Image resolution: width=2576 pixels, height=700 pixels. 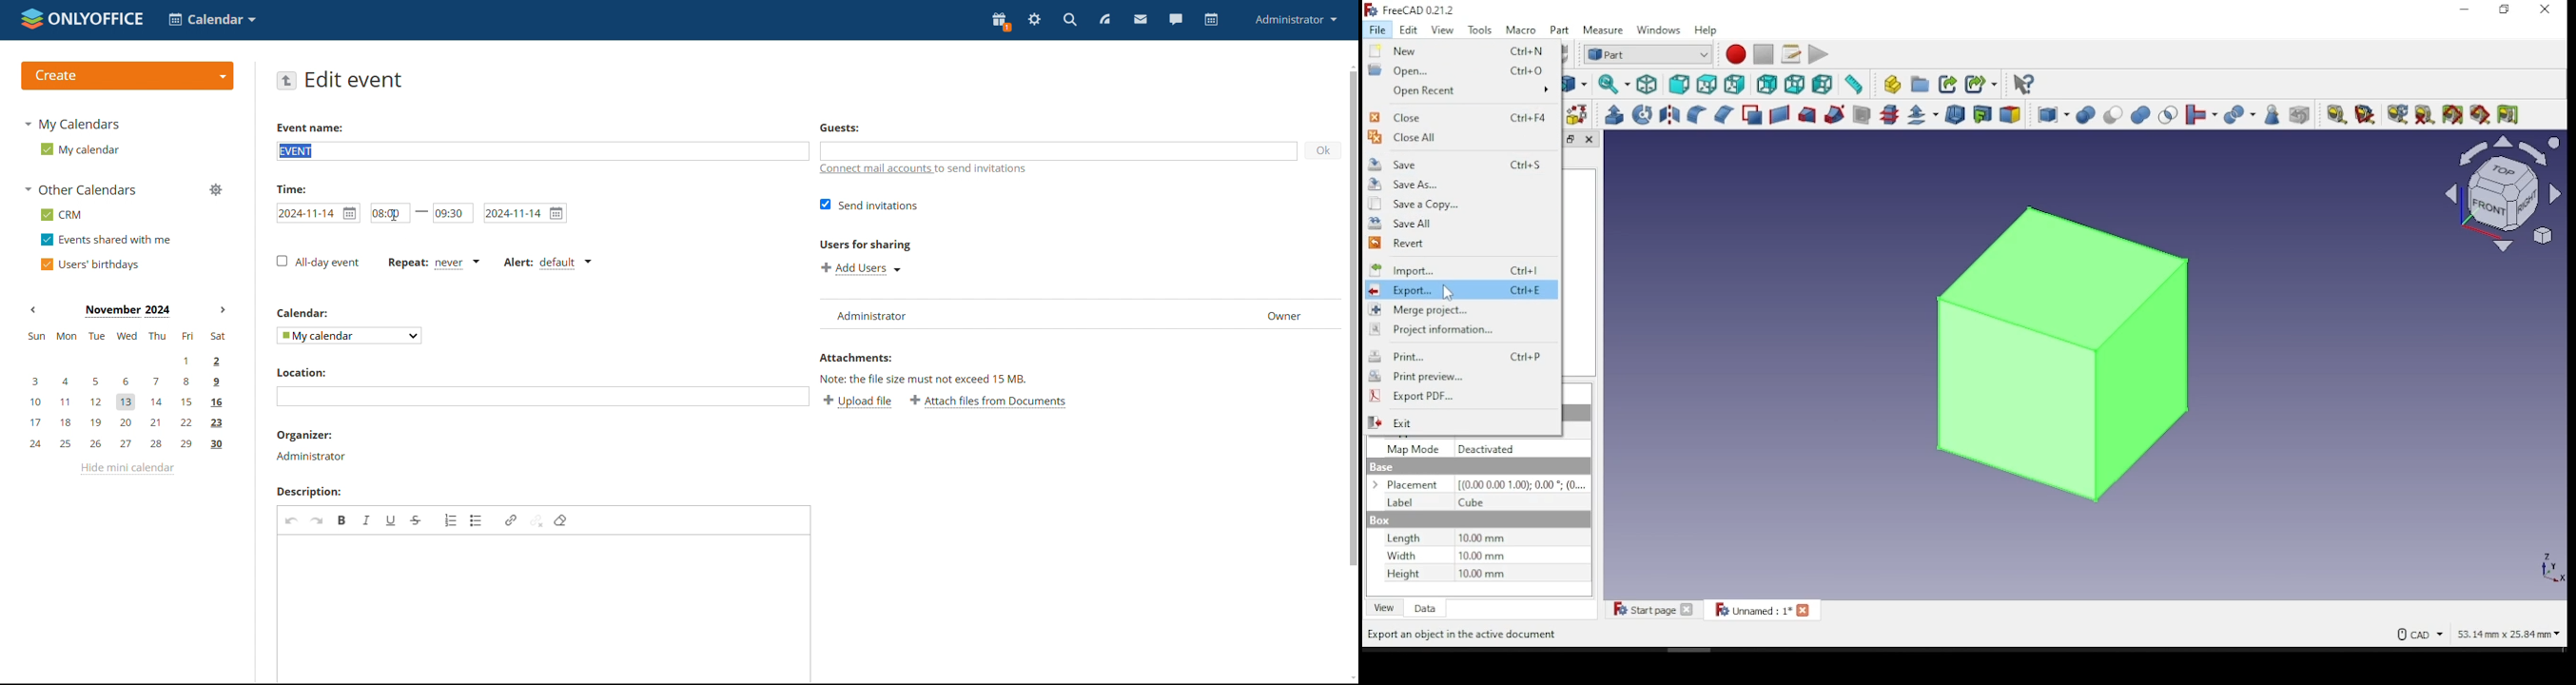 I want to click on Base, so click(x=1379, y=521).